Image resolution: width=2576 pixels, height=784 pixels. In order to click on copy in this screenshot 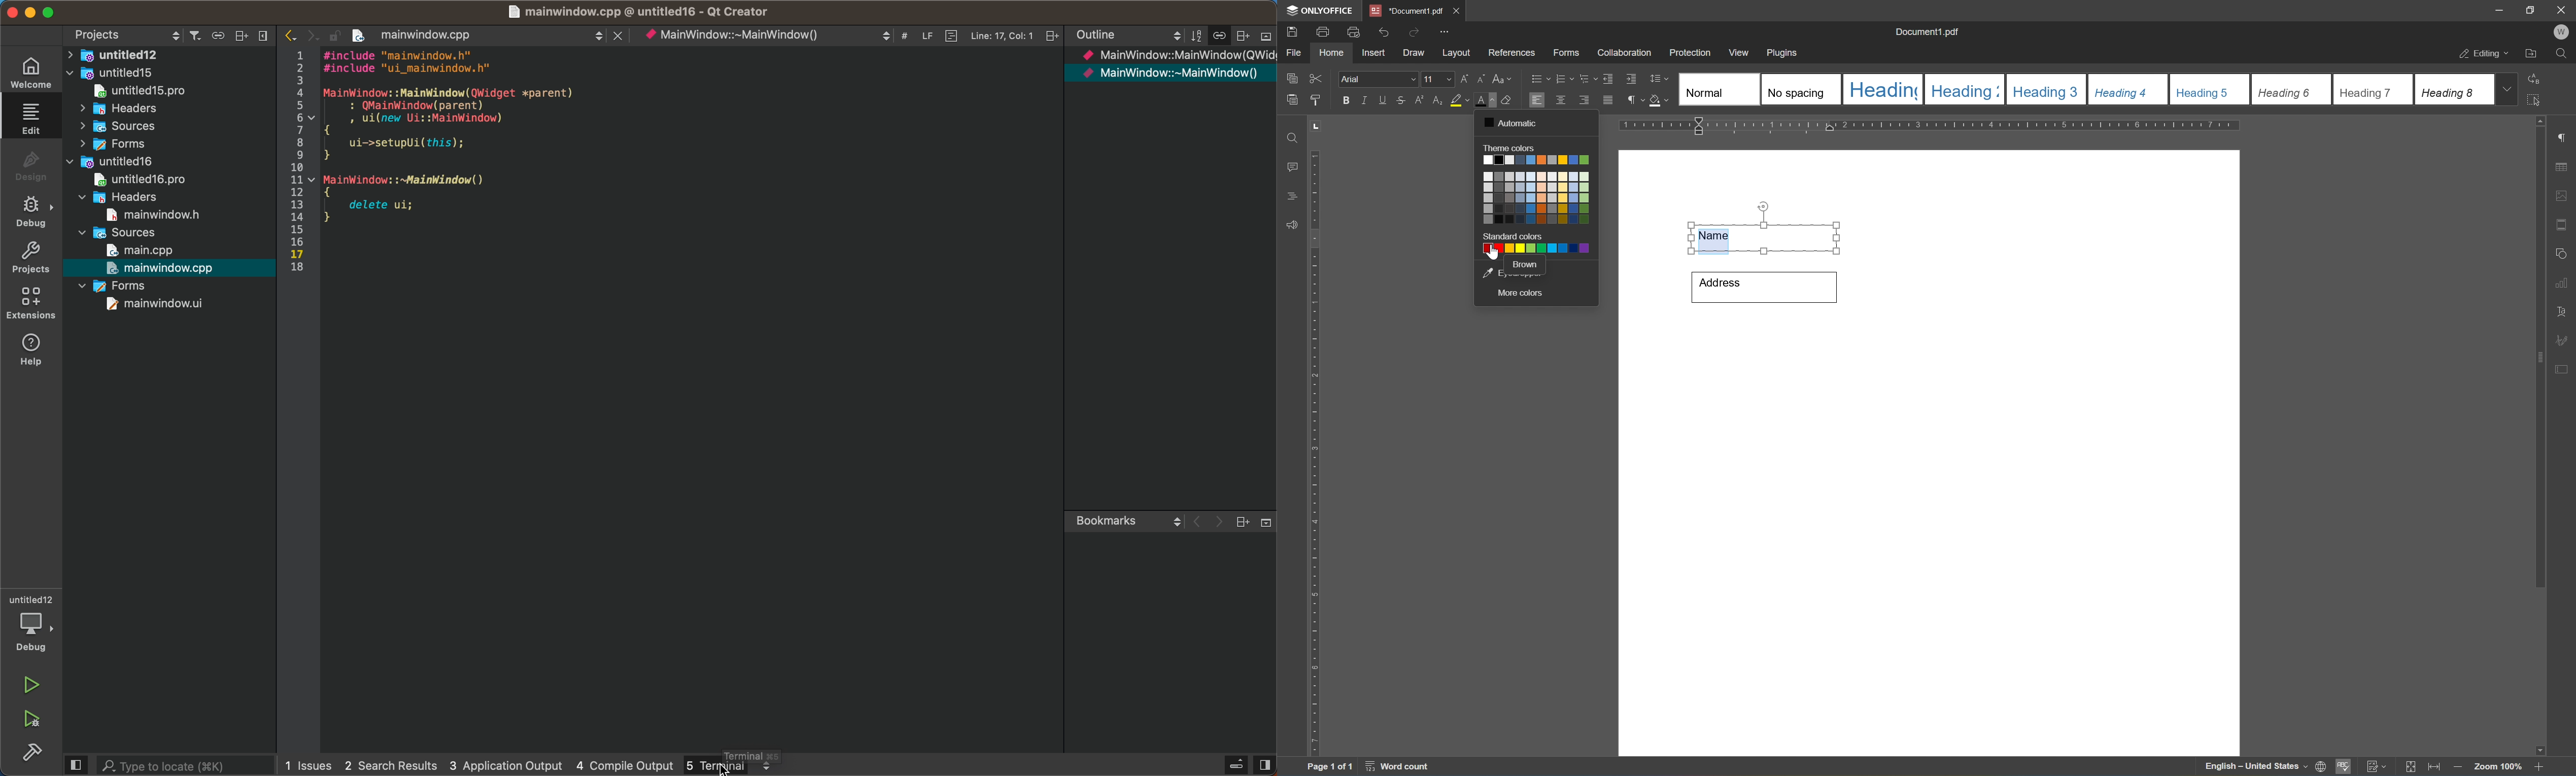, I will do `click(1293, 99)`.